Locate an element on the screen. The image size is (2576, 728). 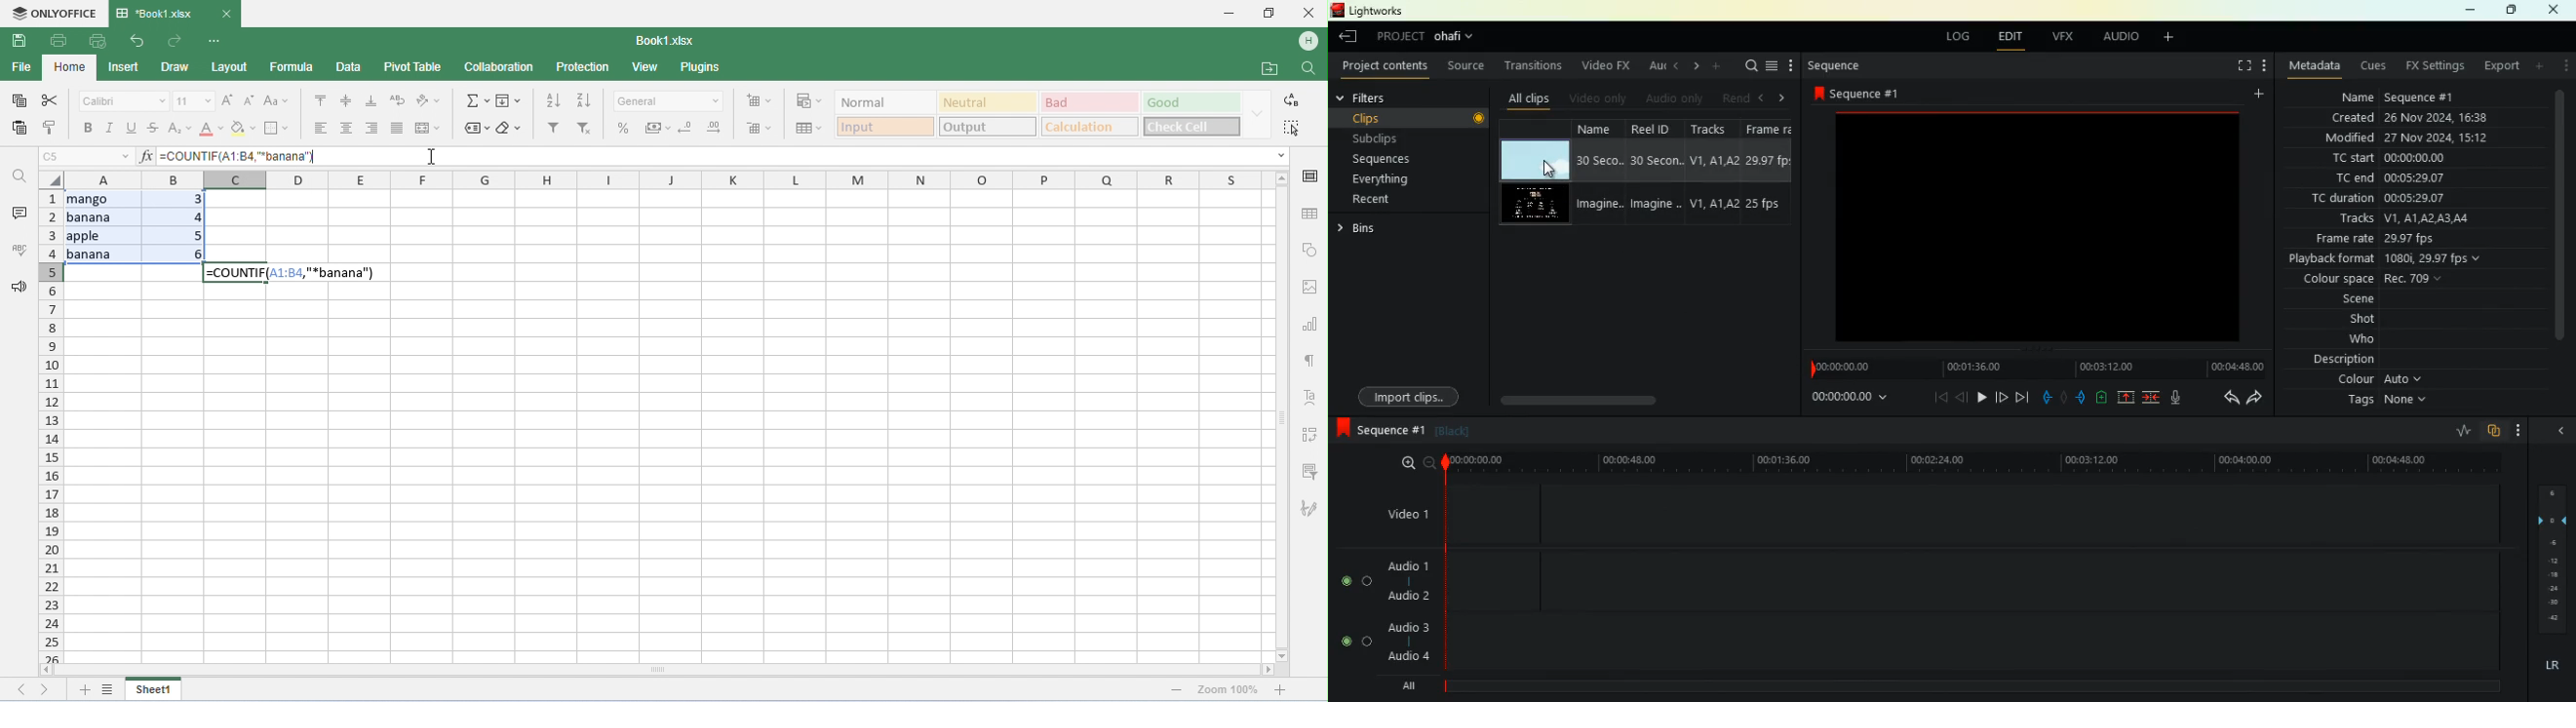
apple is located at coordinates (102, 235).